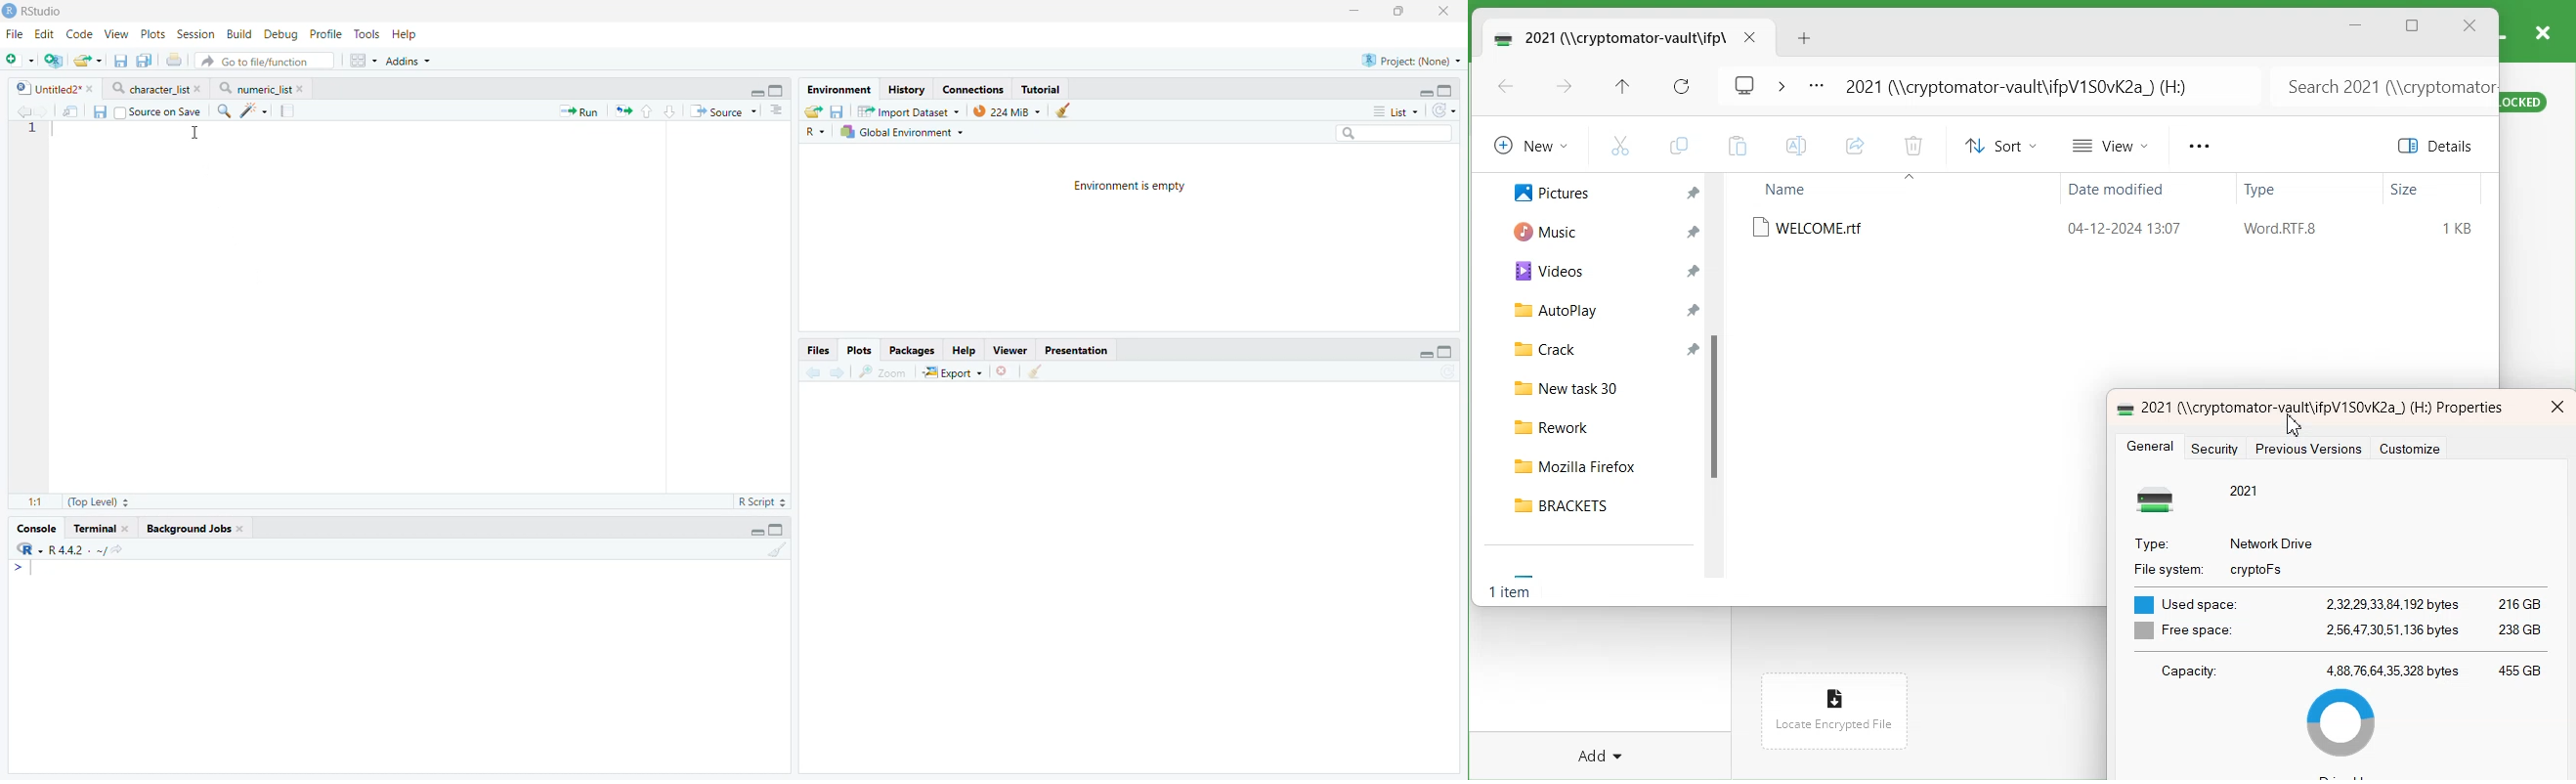 Image resolution: width=2576 pixels, height=784 pixels. Describe the element at coordinates (407, 35) in the screenshot. I see `Help` at that location.